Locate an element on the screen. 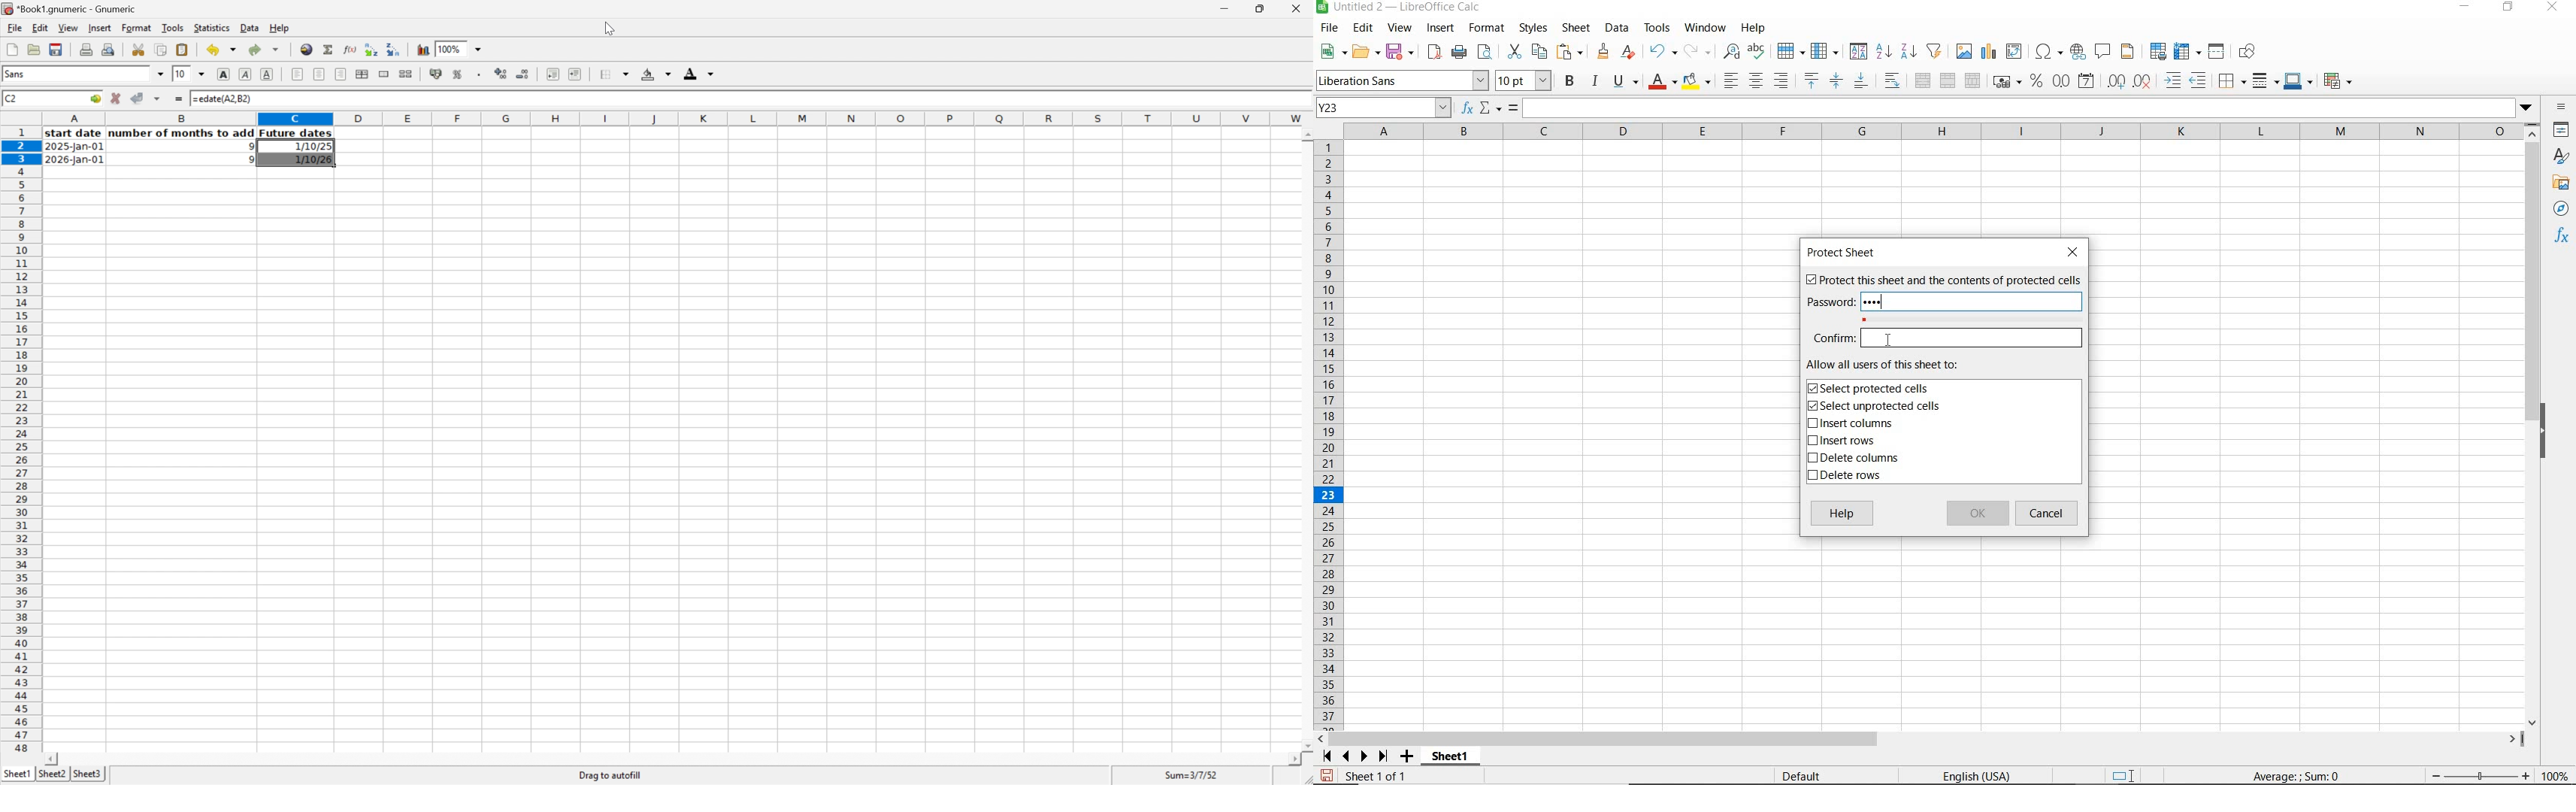 This screenshot has width=2576, height=812. *Book1.gnumeric - Gnumeric is located at coordinates (71, 9).